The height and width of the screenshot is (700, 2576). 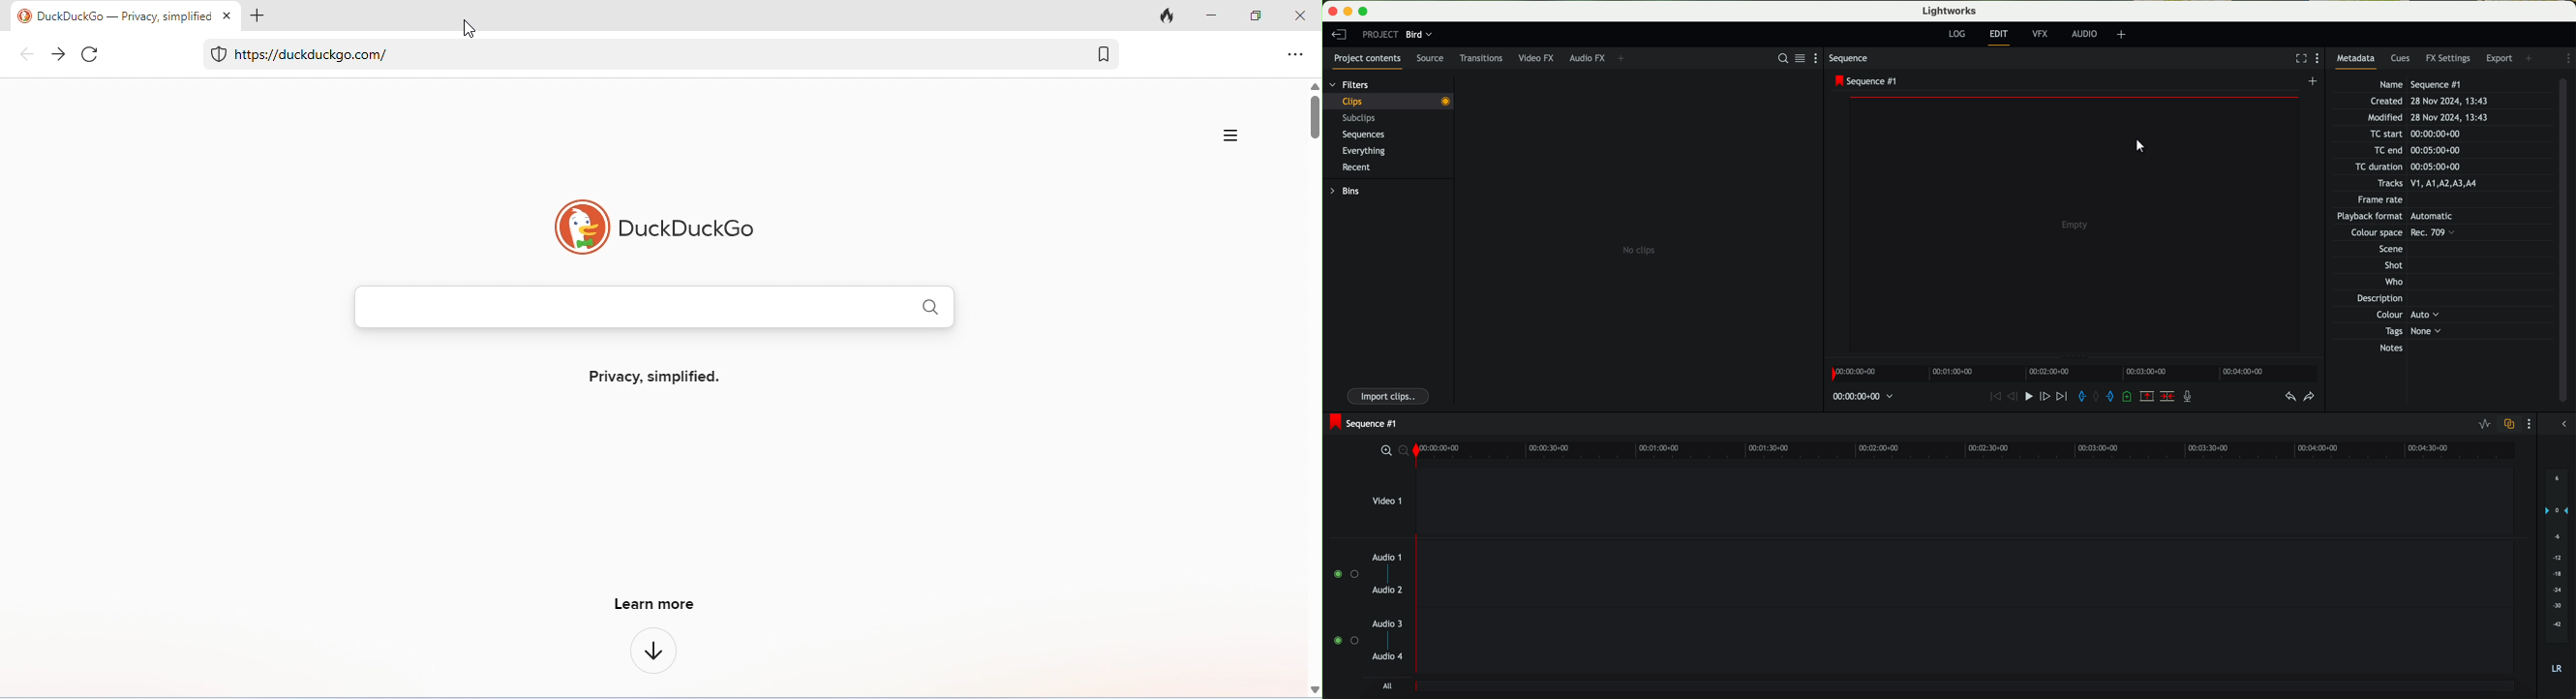 I want to click on cursor, so click(x=470, y=31).